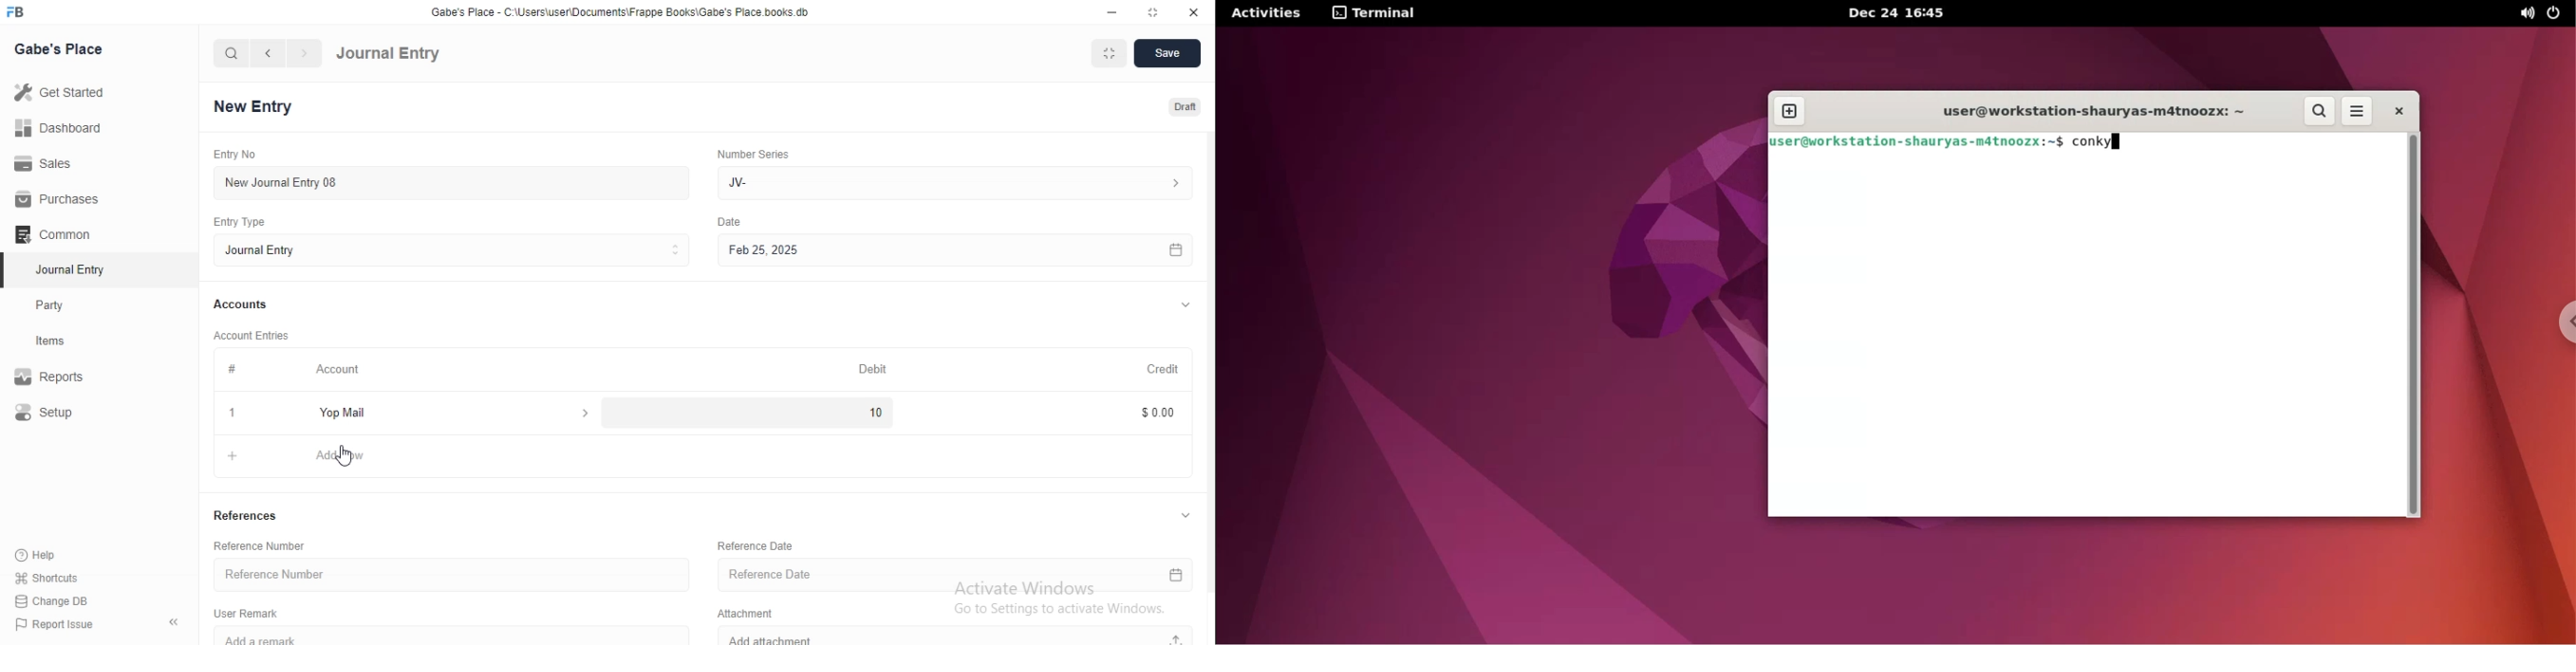  I want to click on 10, so click(865, 413).